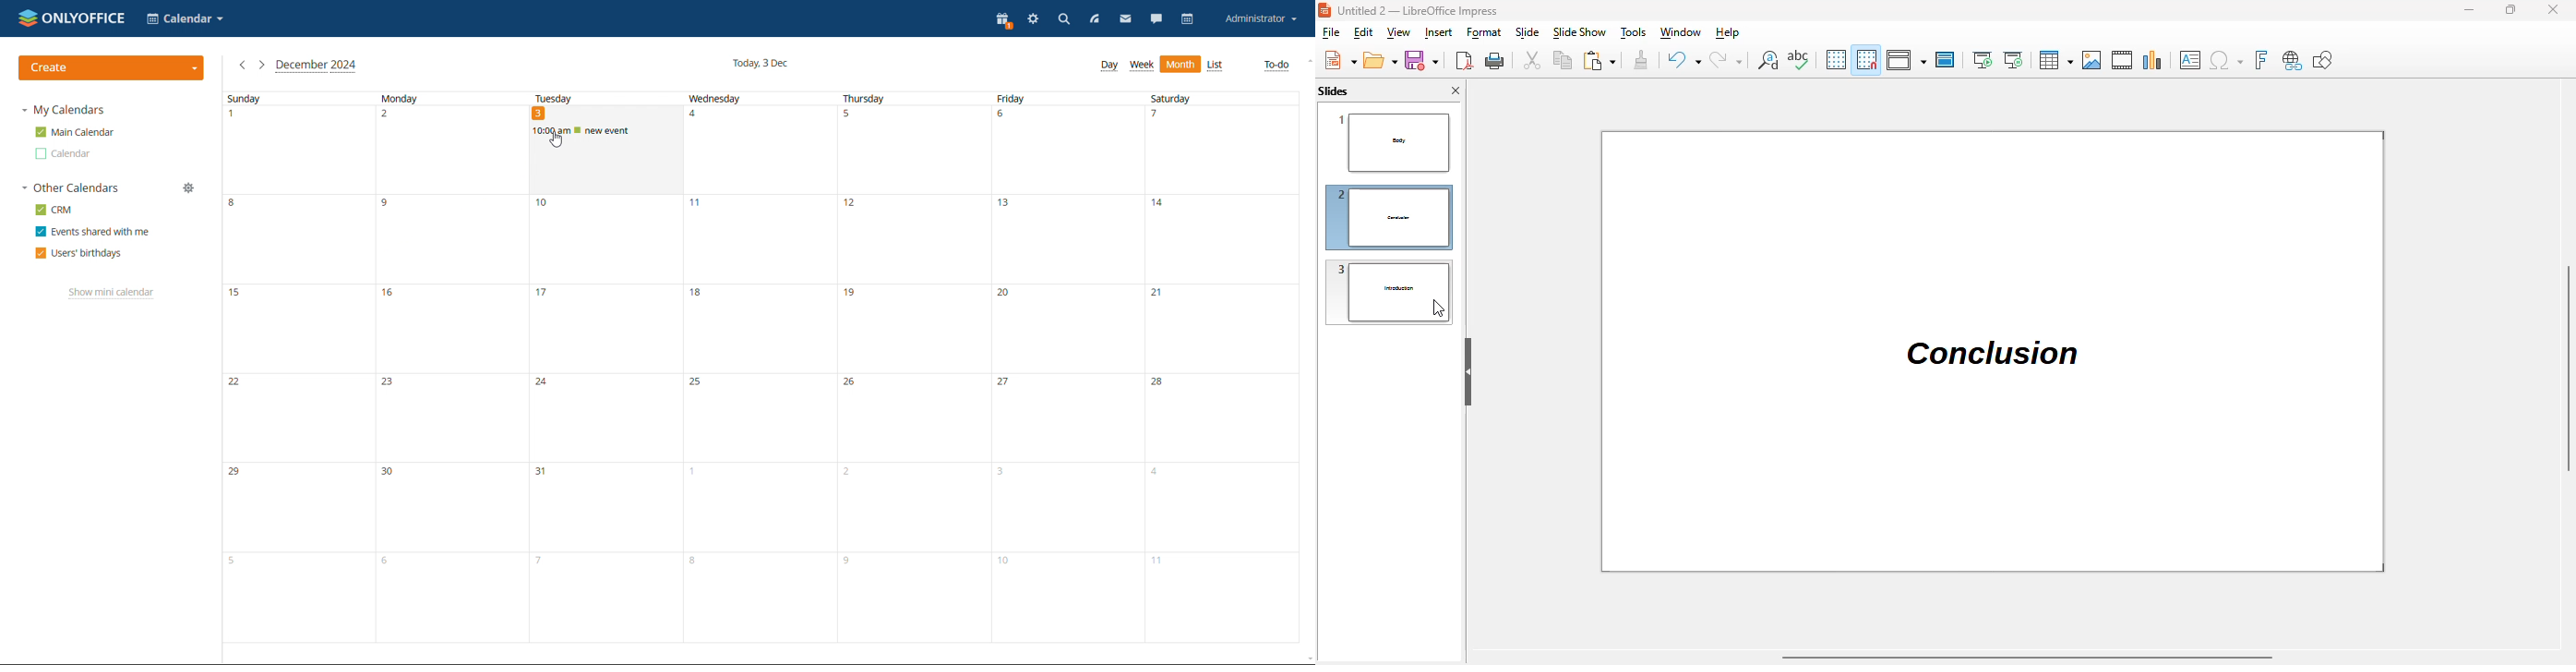  Describe the element at coordinates (1495, 61) in the screenshot. I see `print` at that location.